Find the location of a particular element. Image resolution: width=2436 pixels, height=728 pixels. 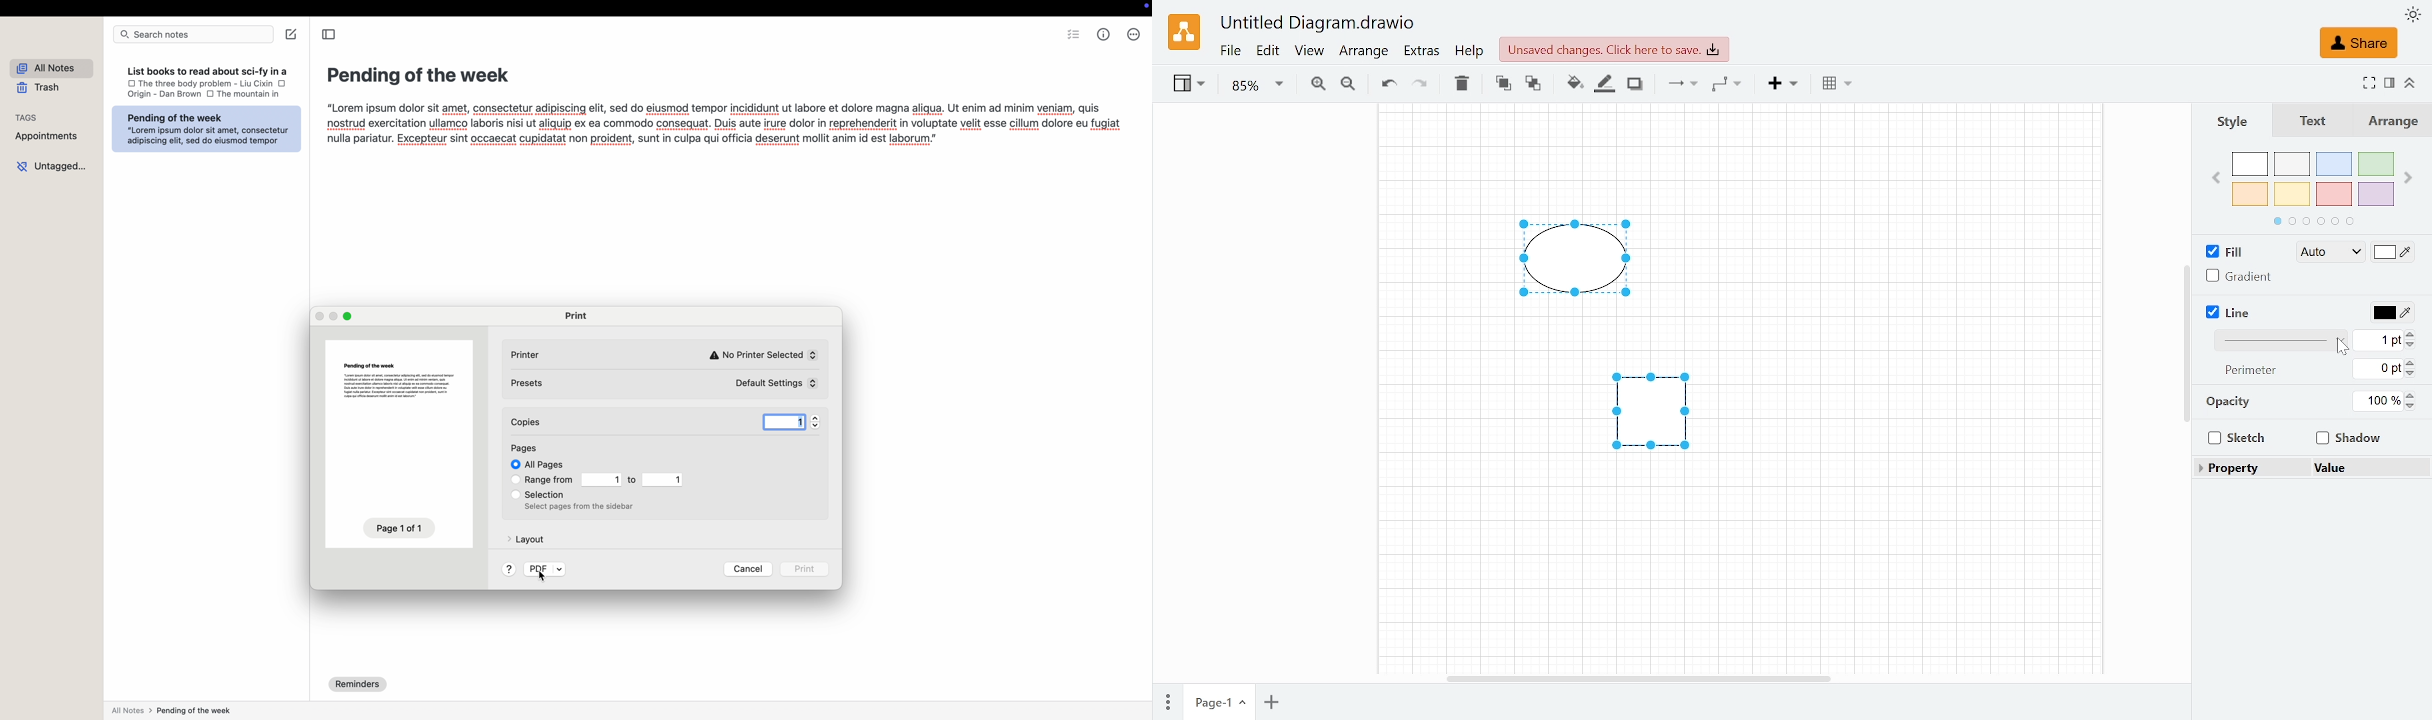

Printer is located at coordinates (533, 354).